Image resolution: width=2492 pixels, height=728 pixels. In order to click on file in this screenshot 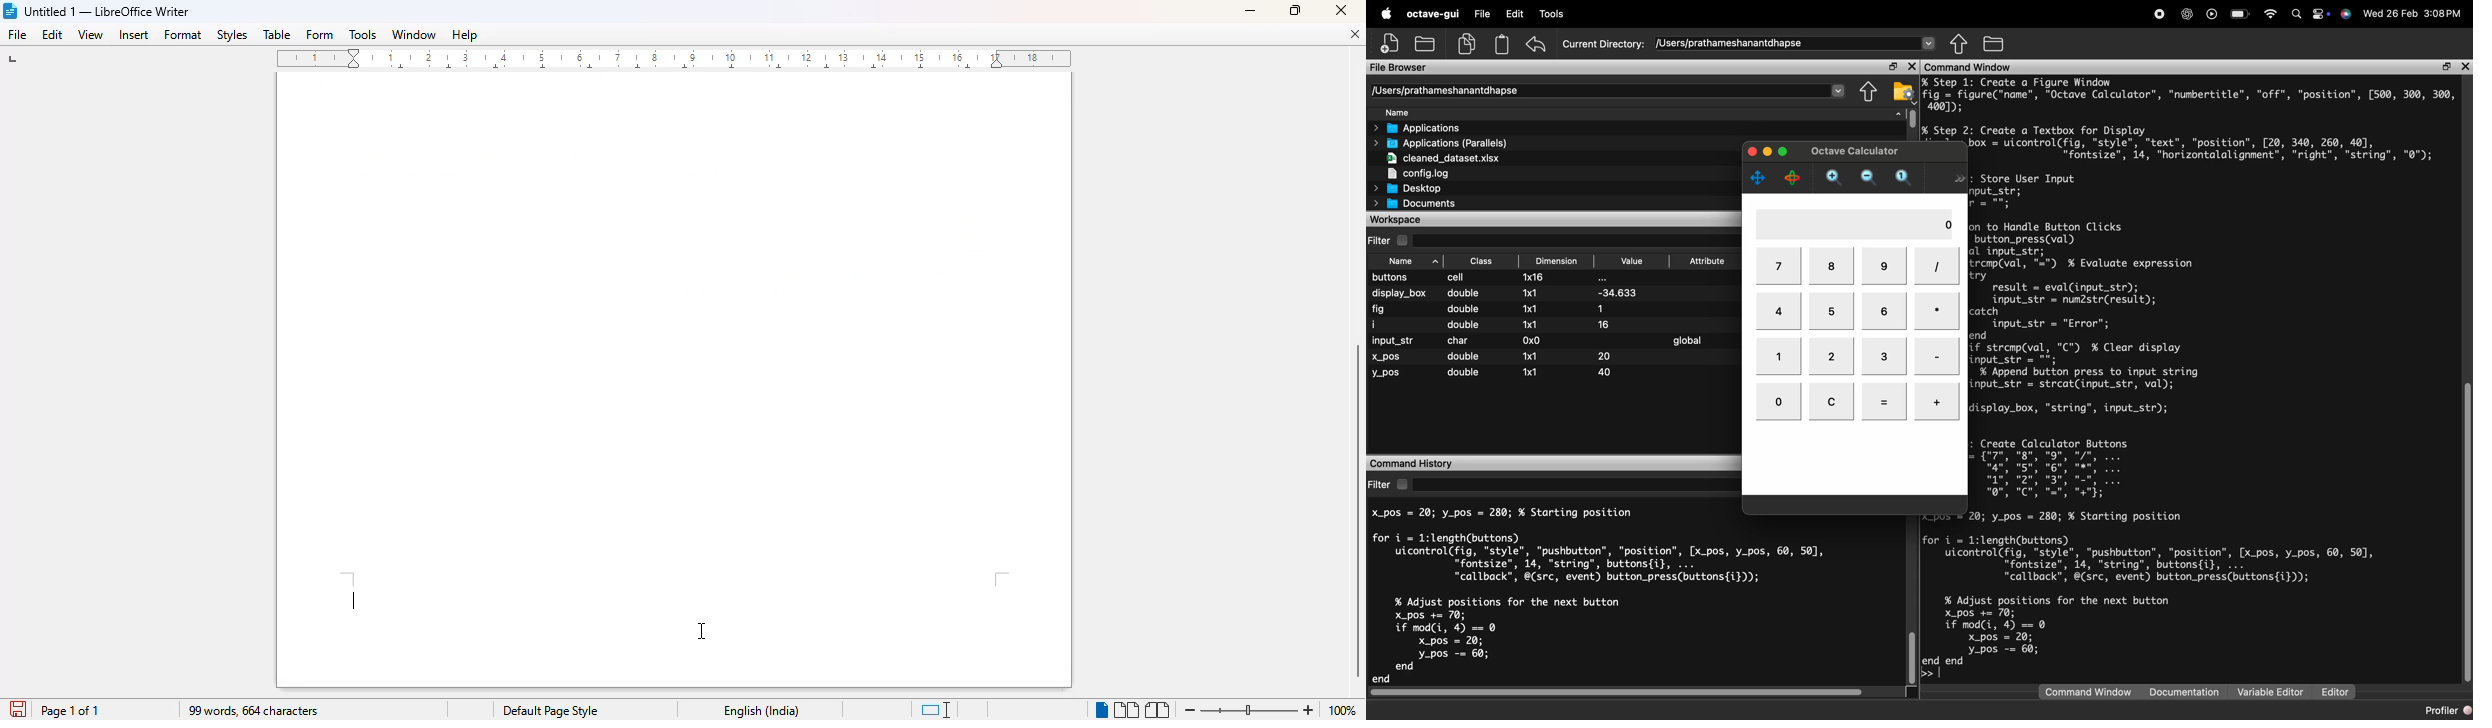, I will do `click(16, 34)`.